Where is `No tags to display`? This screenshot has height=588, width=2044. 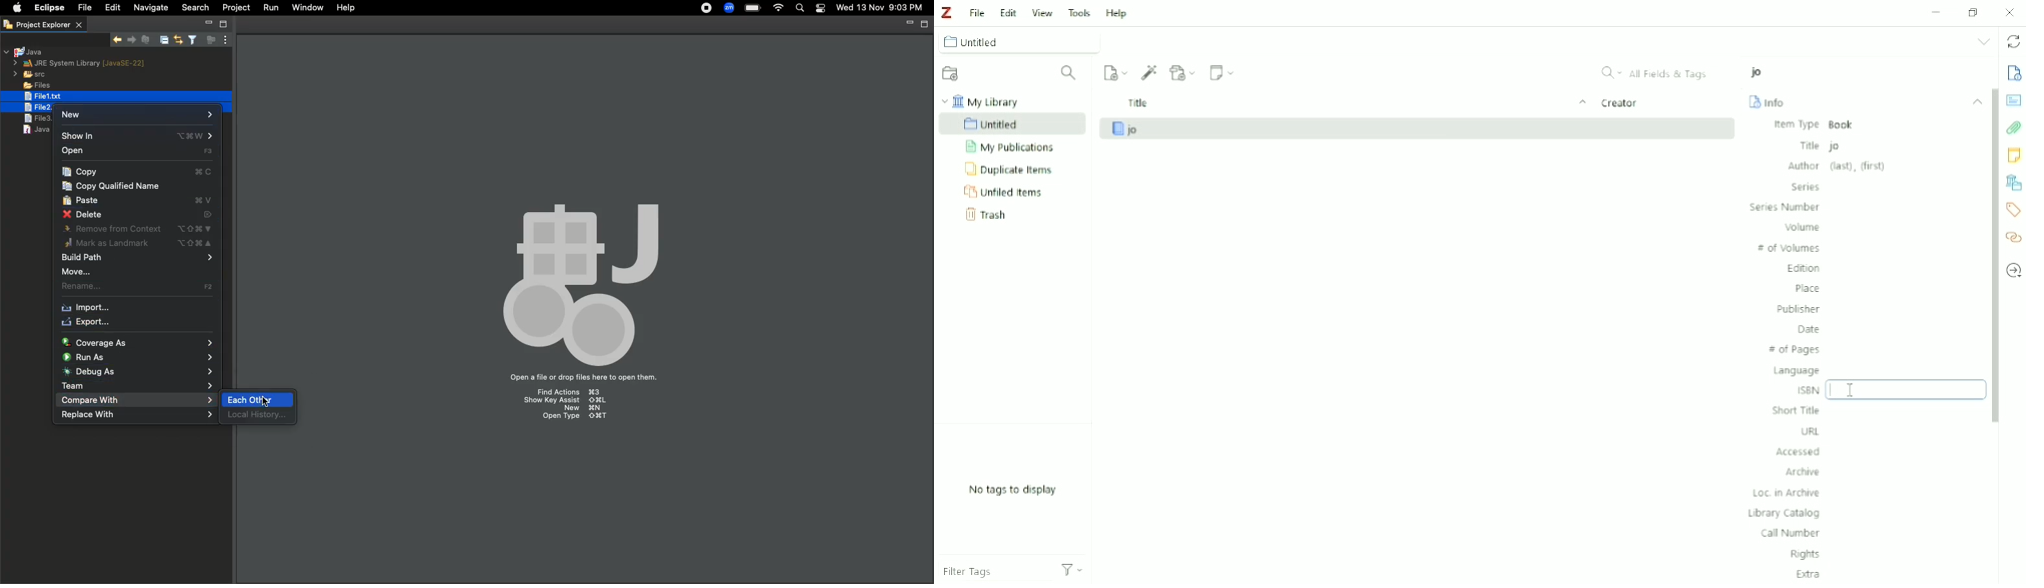
No tags to display is located at coordinates (1019, 489).